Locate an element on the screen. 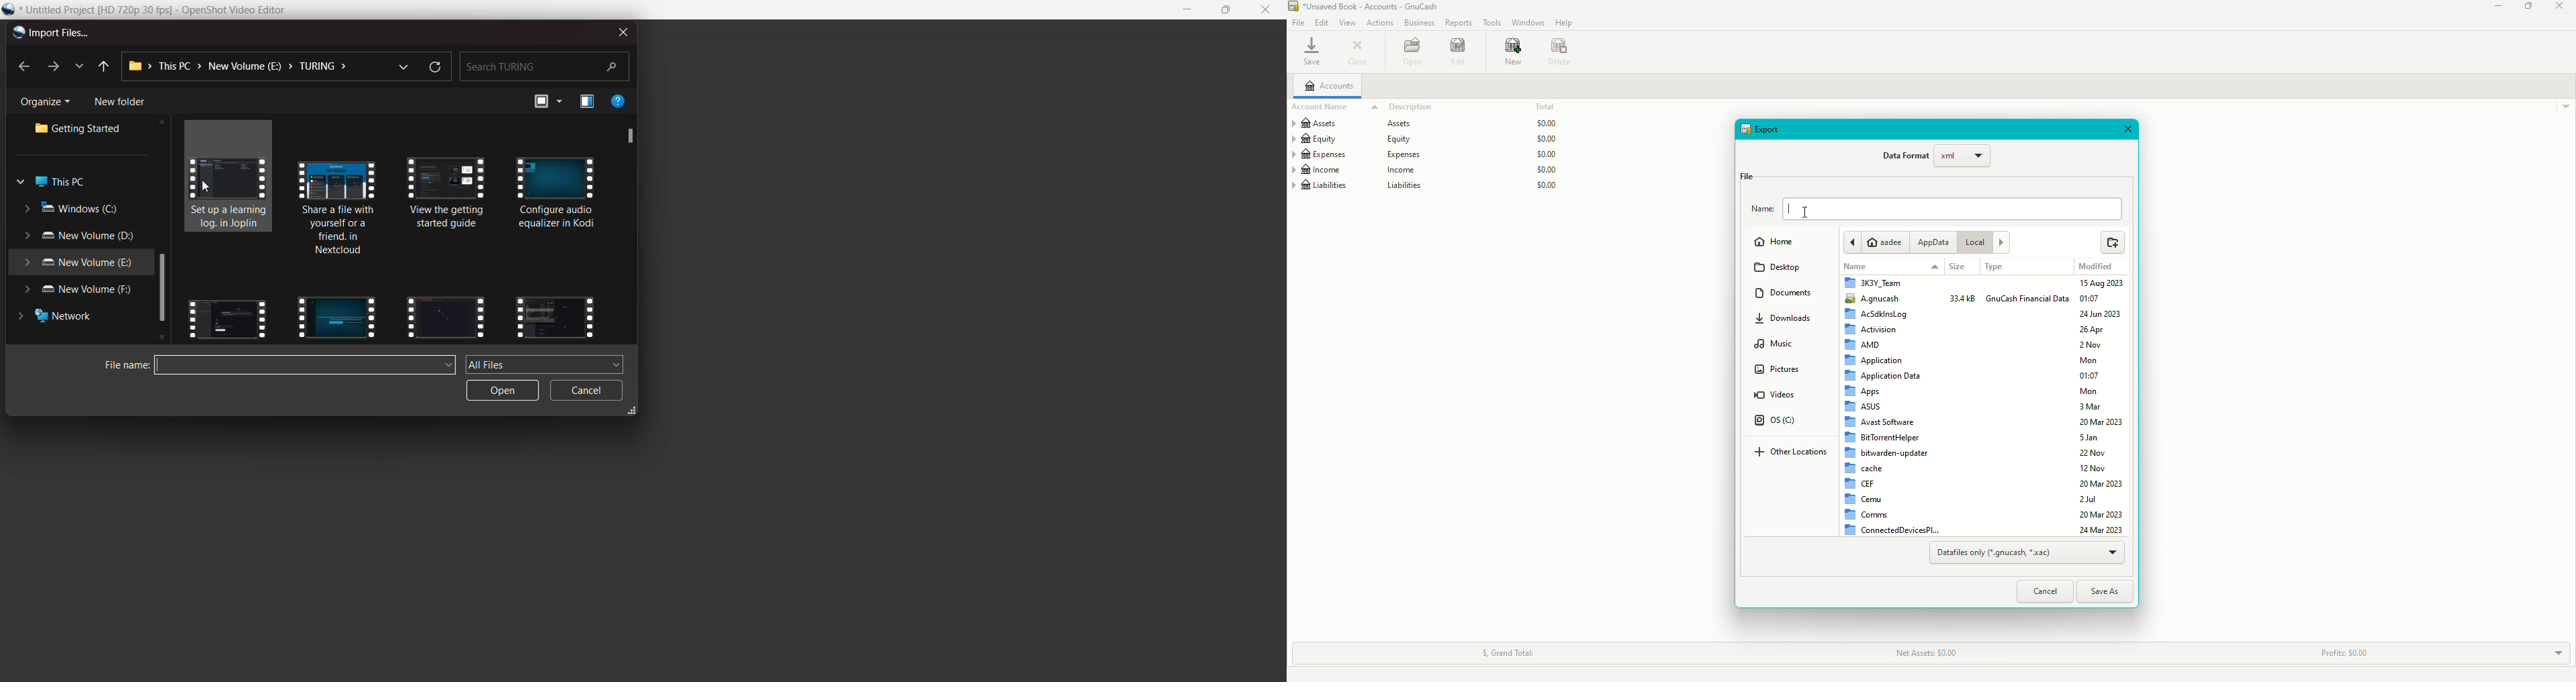  Help is located at coordinates (1564, 23).